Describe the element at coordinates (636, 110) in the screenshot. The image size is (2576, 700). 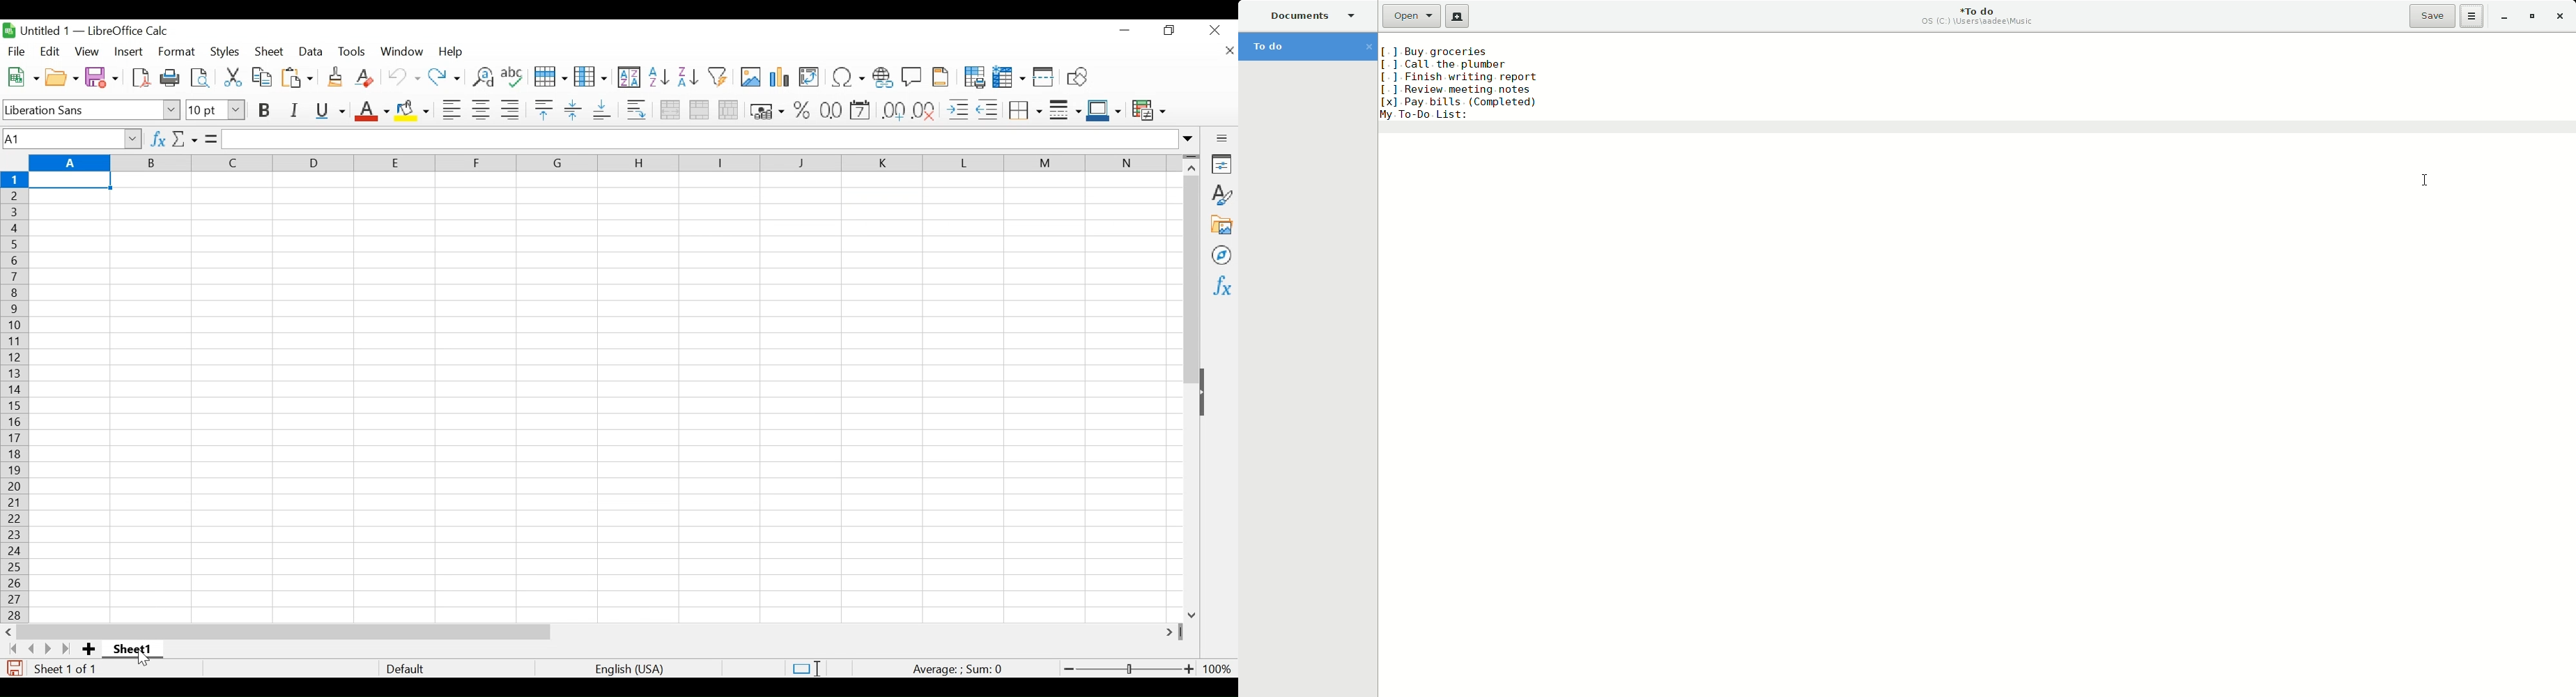
I see `Wrap Text` at that location.